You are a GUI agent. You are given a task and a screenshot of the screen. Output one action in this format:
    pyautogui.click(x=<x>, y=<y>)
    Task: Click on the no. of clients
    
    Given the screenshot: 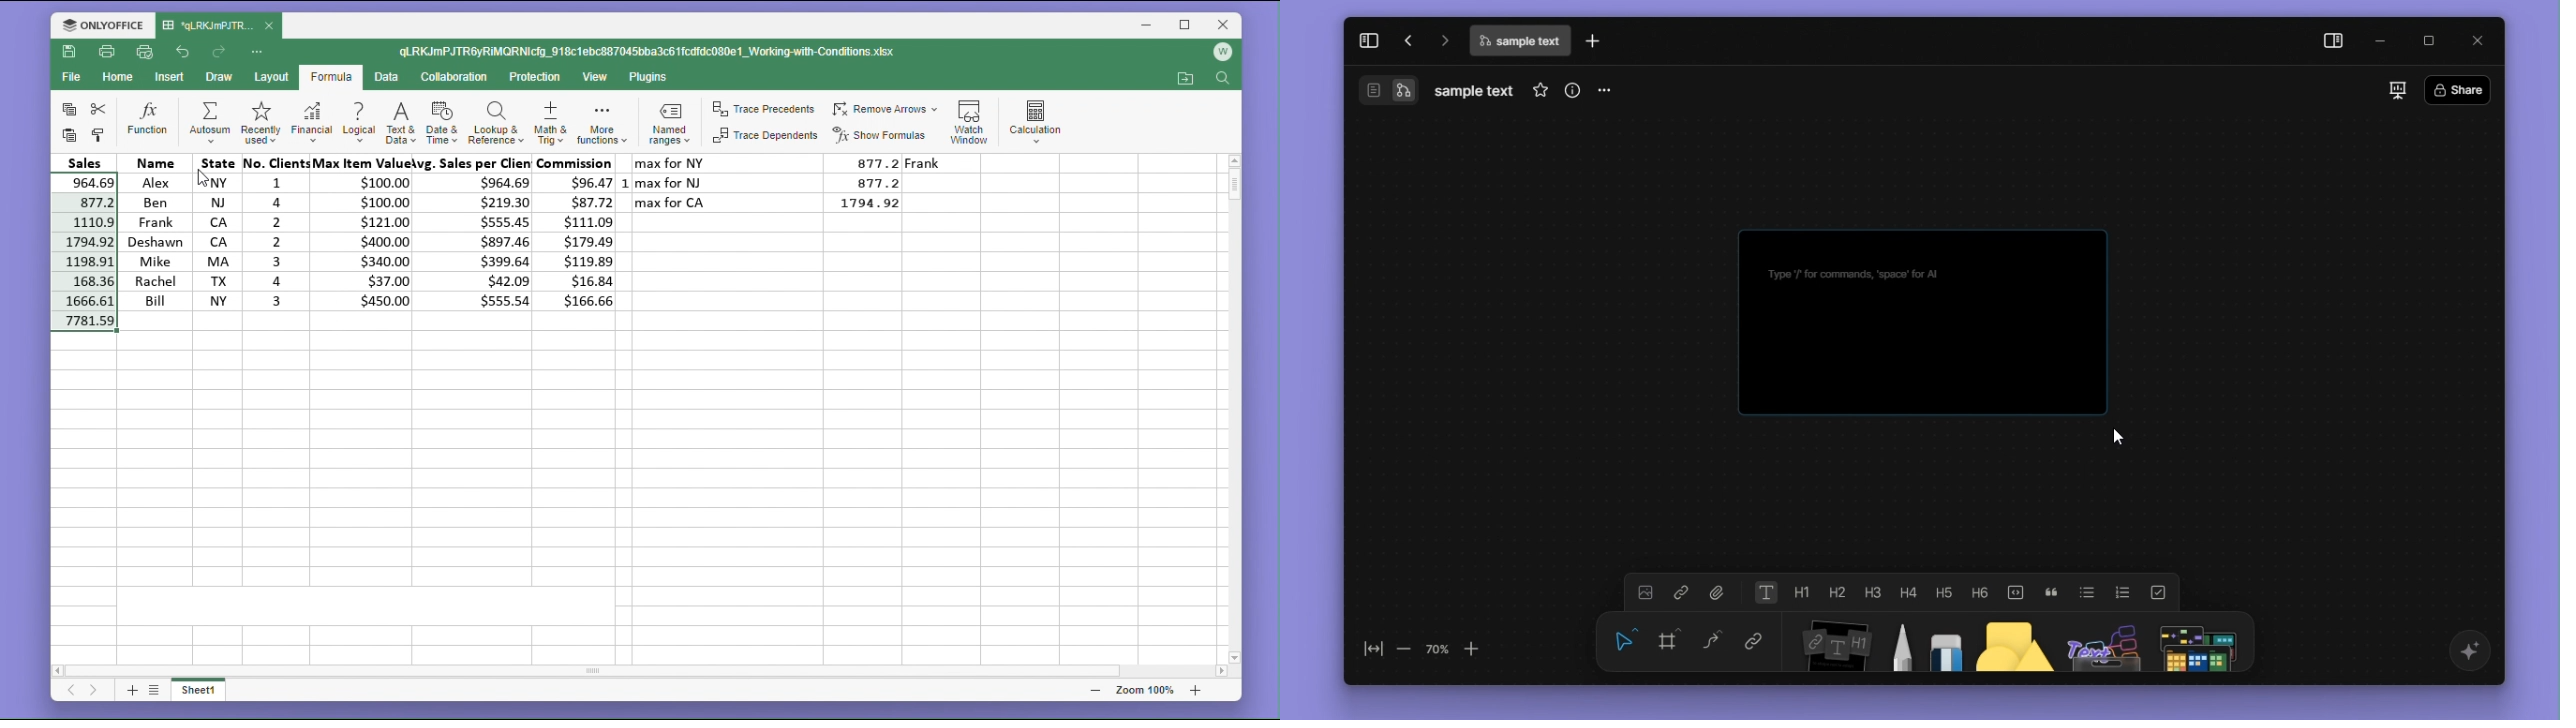 What is the action you would take?
    pyautogui.click(x=273, y=233)
    